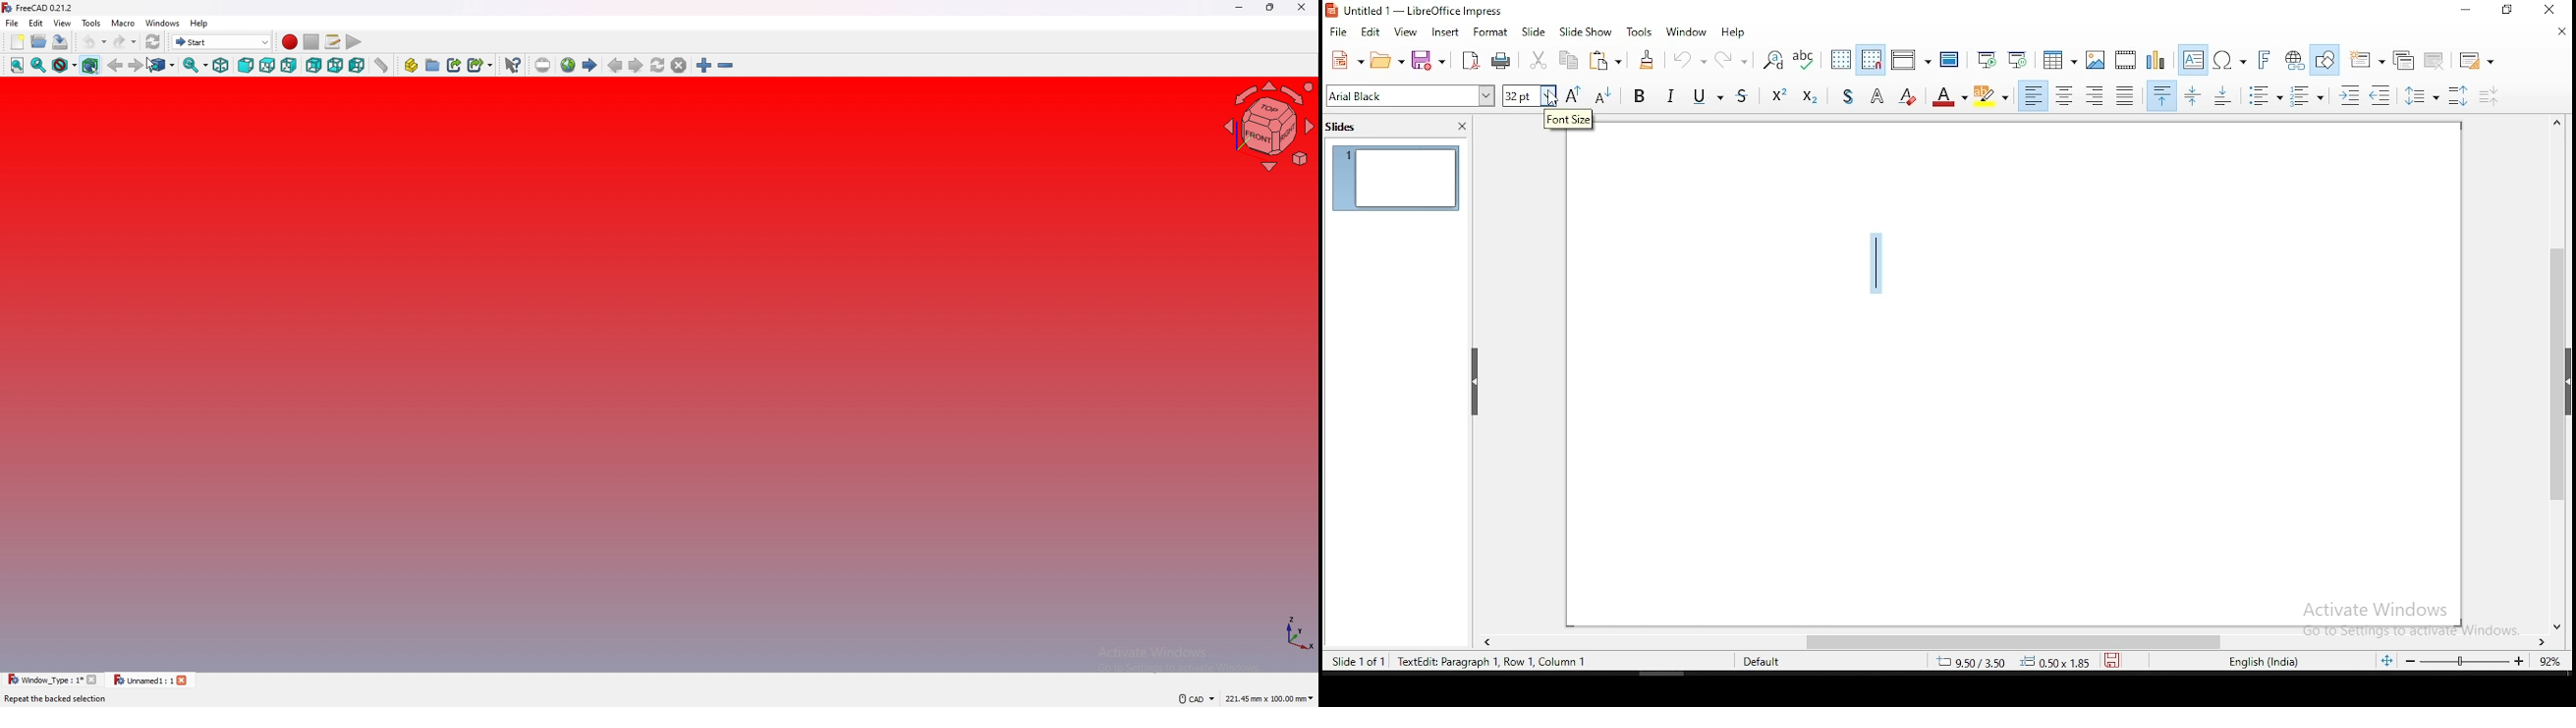 Image resolution: width=2576 pixels, height=728 pixels. Describe the element at coordinates (2126, 94) in the screenshot. I see `Justified` at that location.